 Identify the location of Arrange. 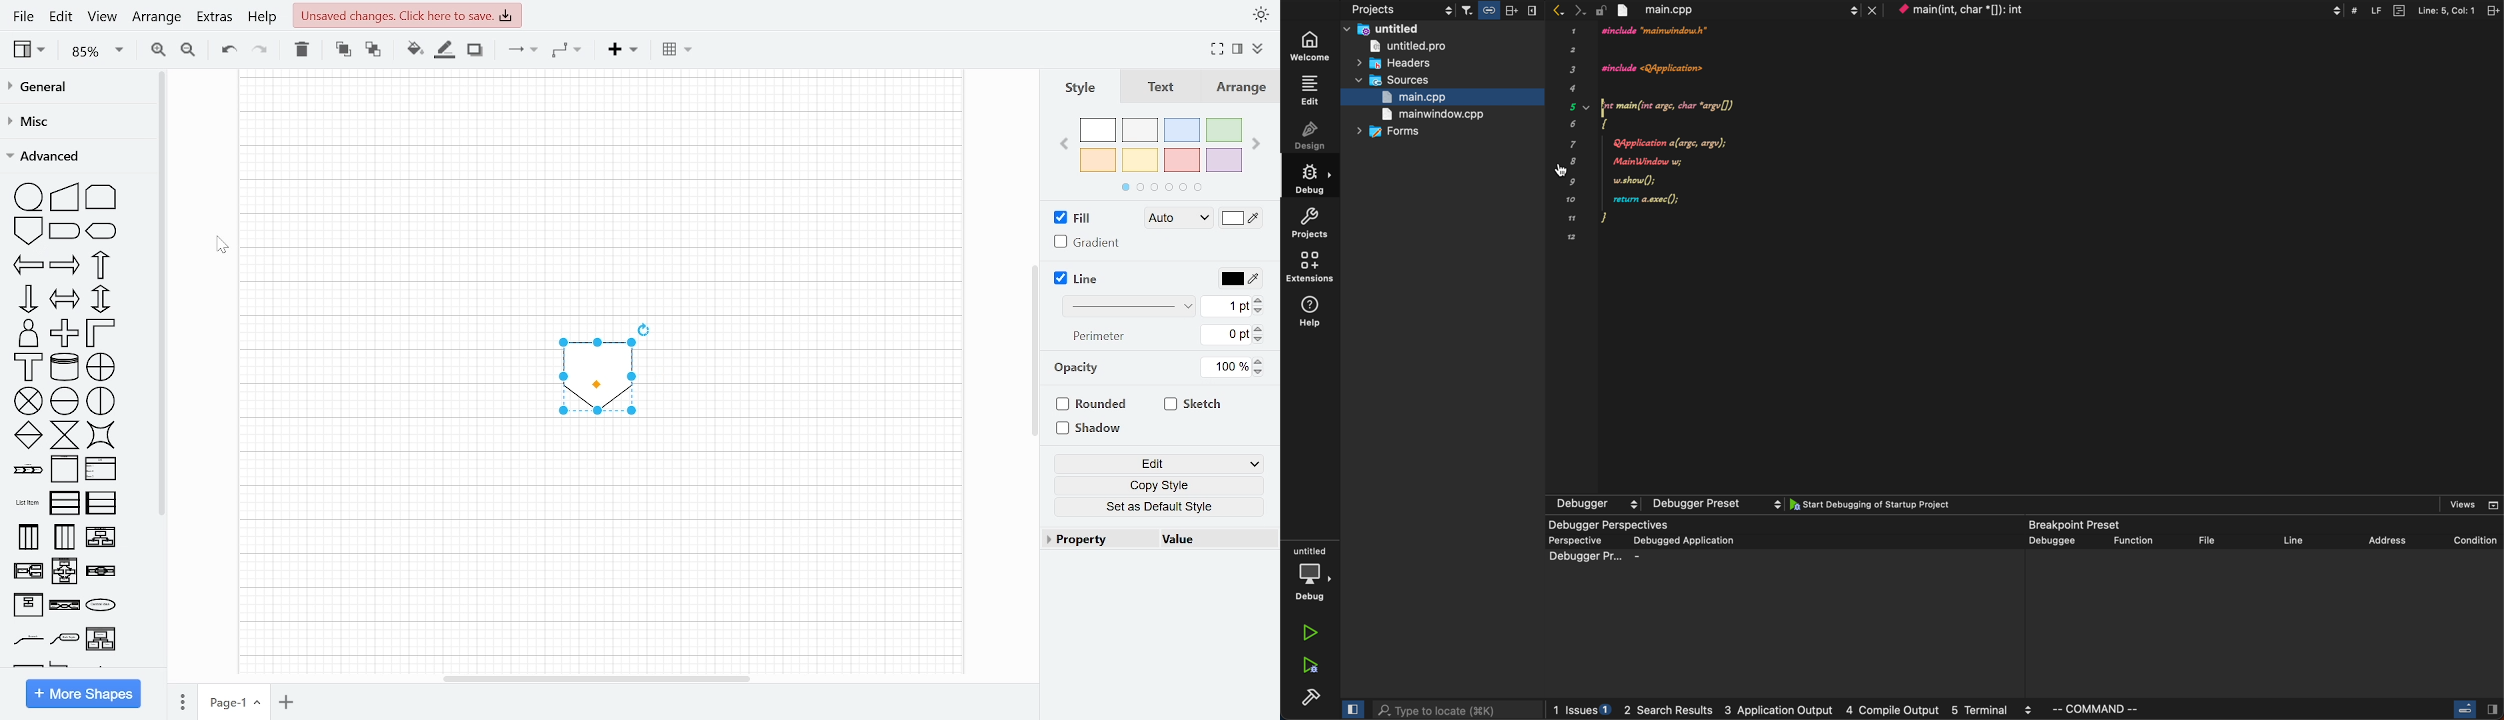
(1240, 89).